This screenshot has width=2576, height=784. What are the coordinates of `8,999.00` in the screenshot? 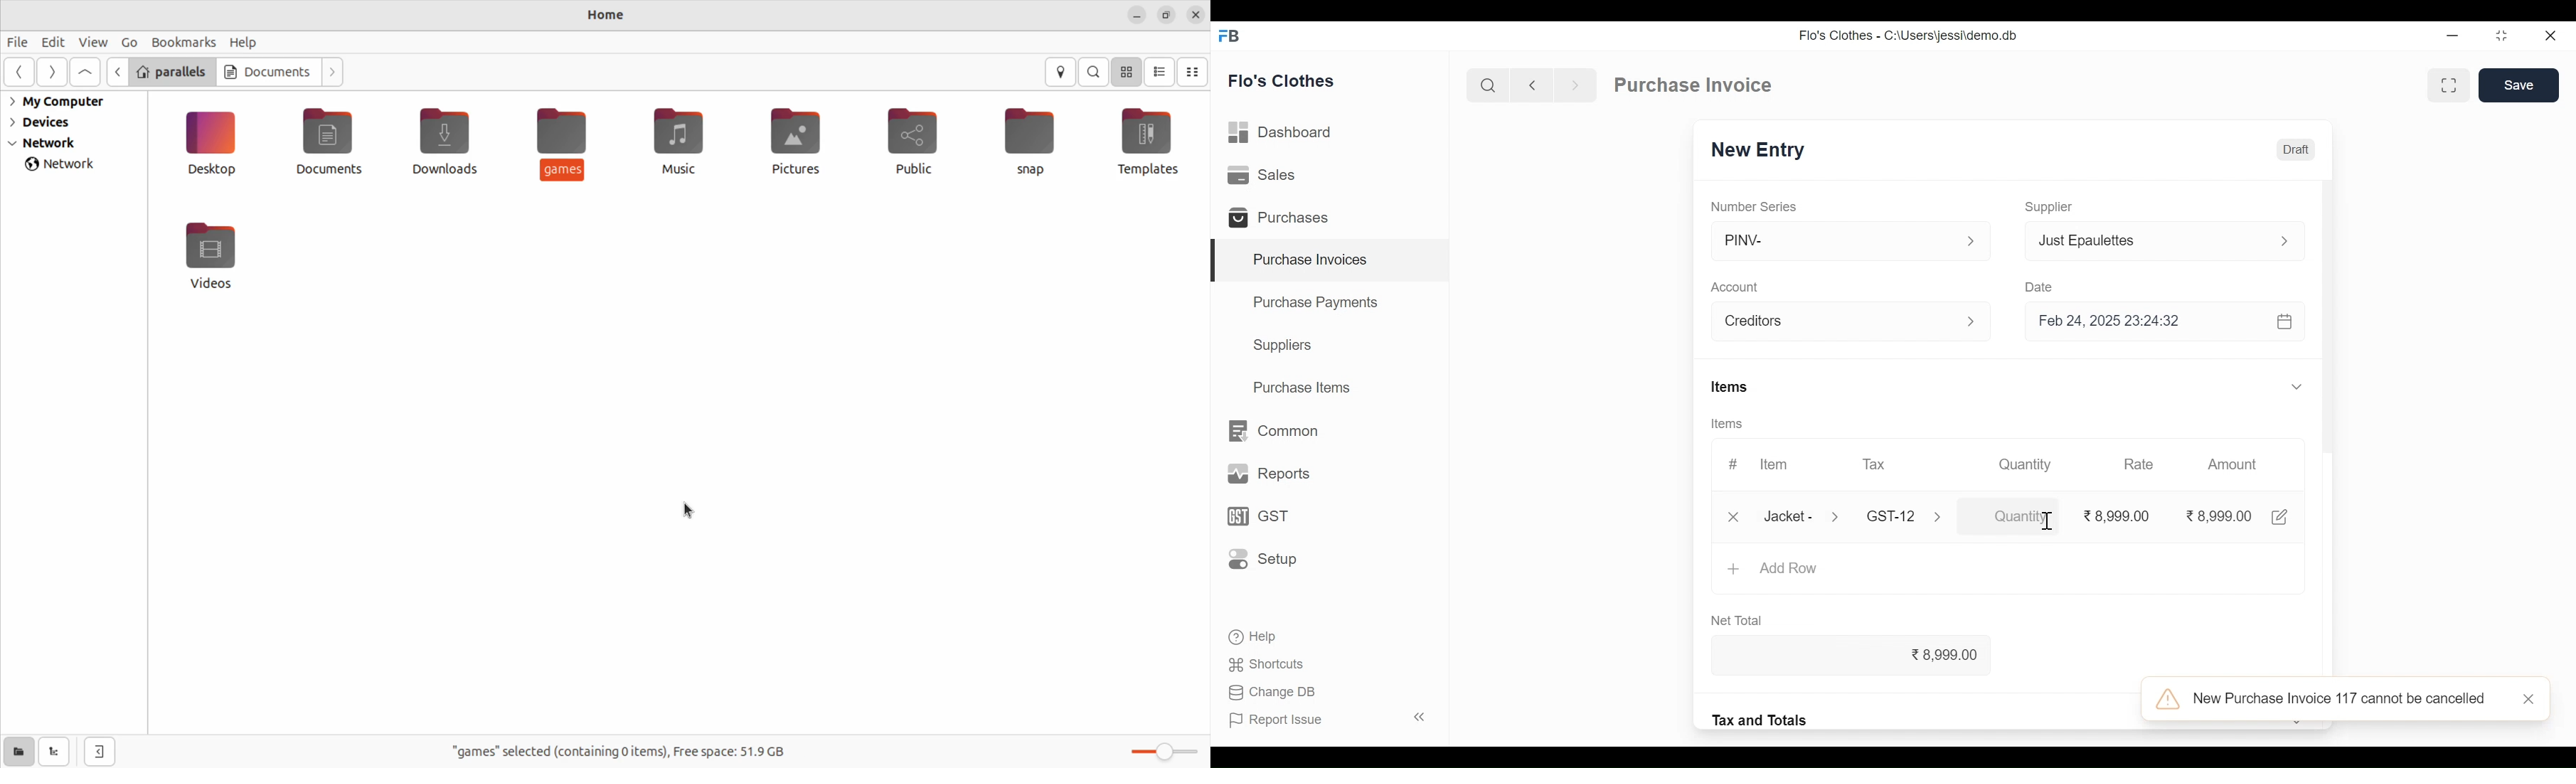 It's located at (1868, 656).